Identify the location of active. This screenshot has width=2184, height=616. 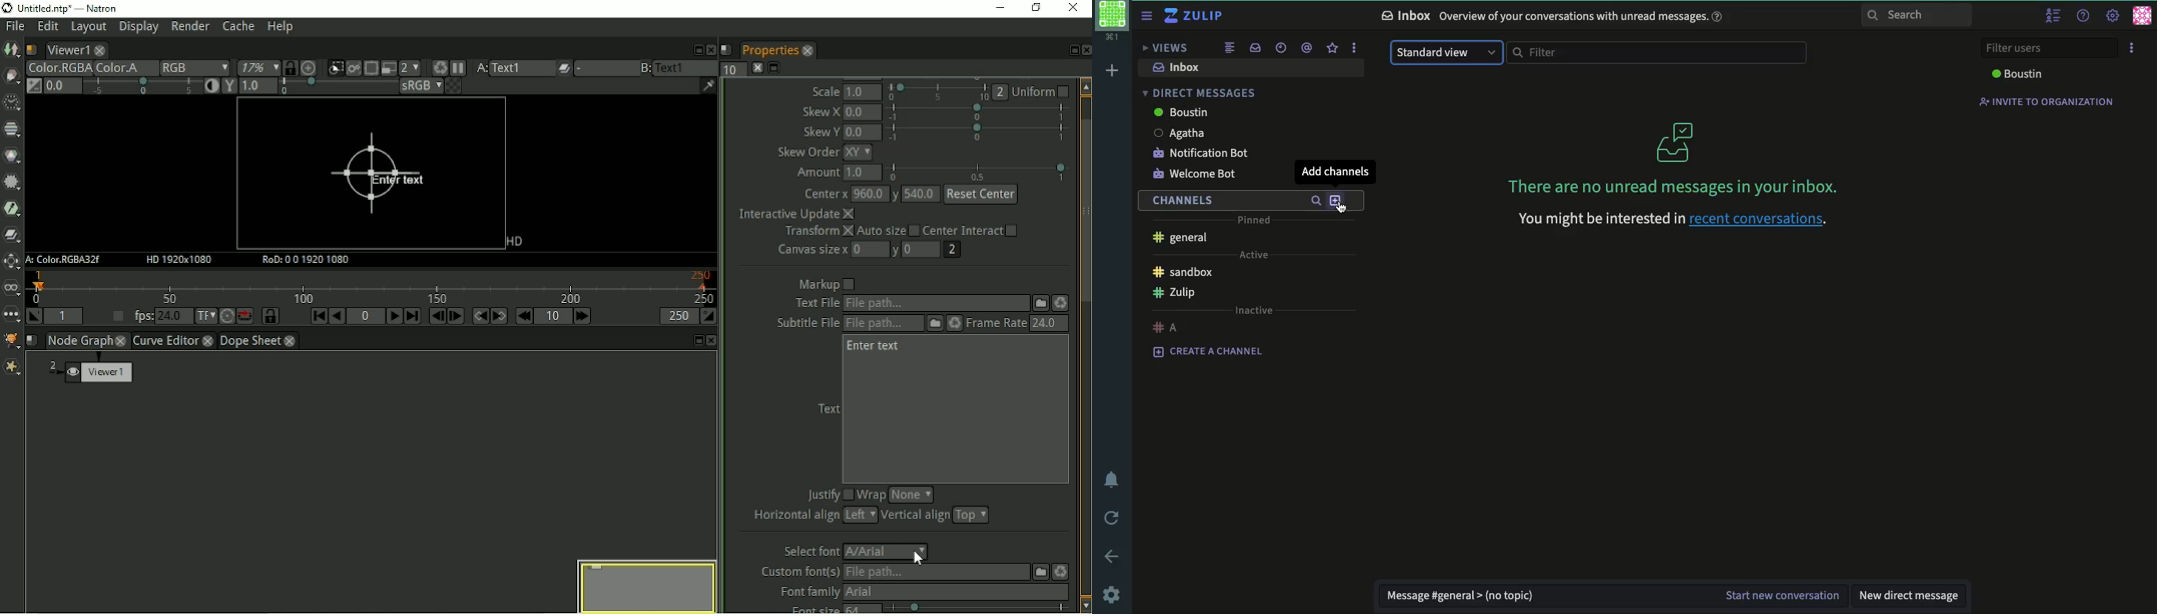
(1250, 254).